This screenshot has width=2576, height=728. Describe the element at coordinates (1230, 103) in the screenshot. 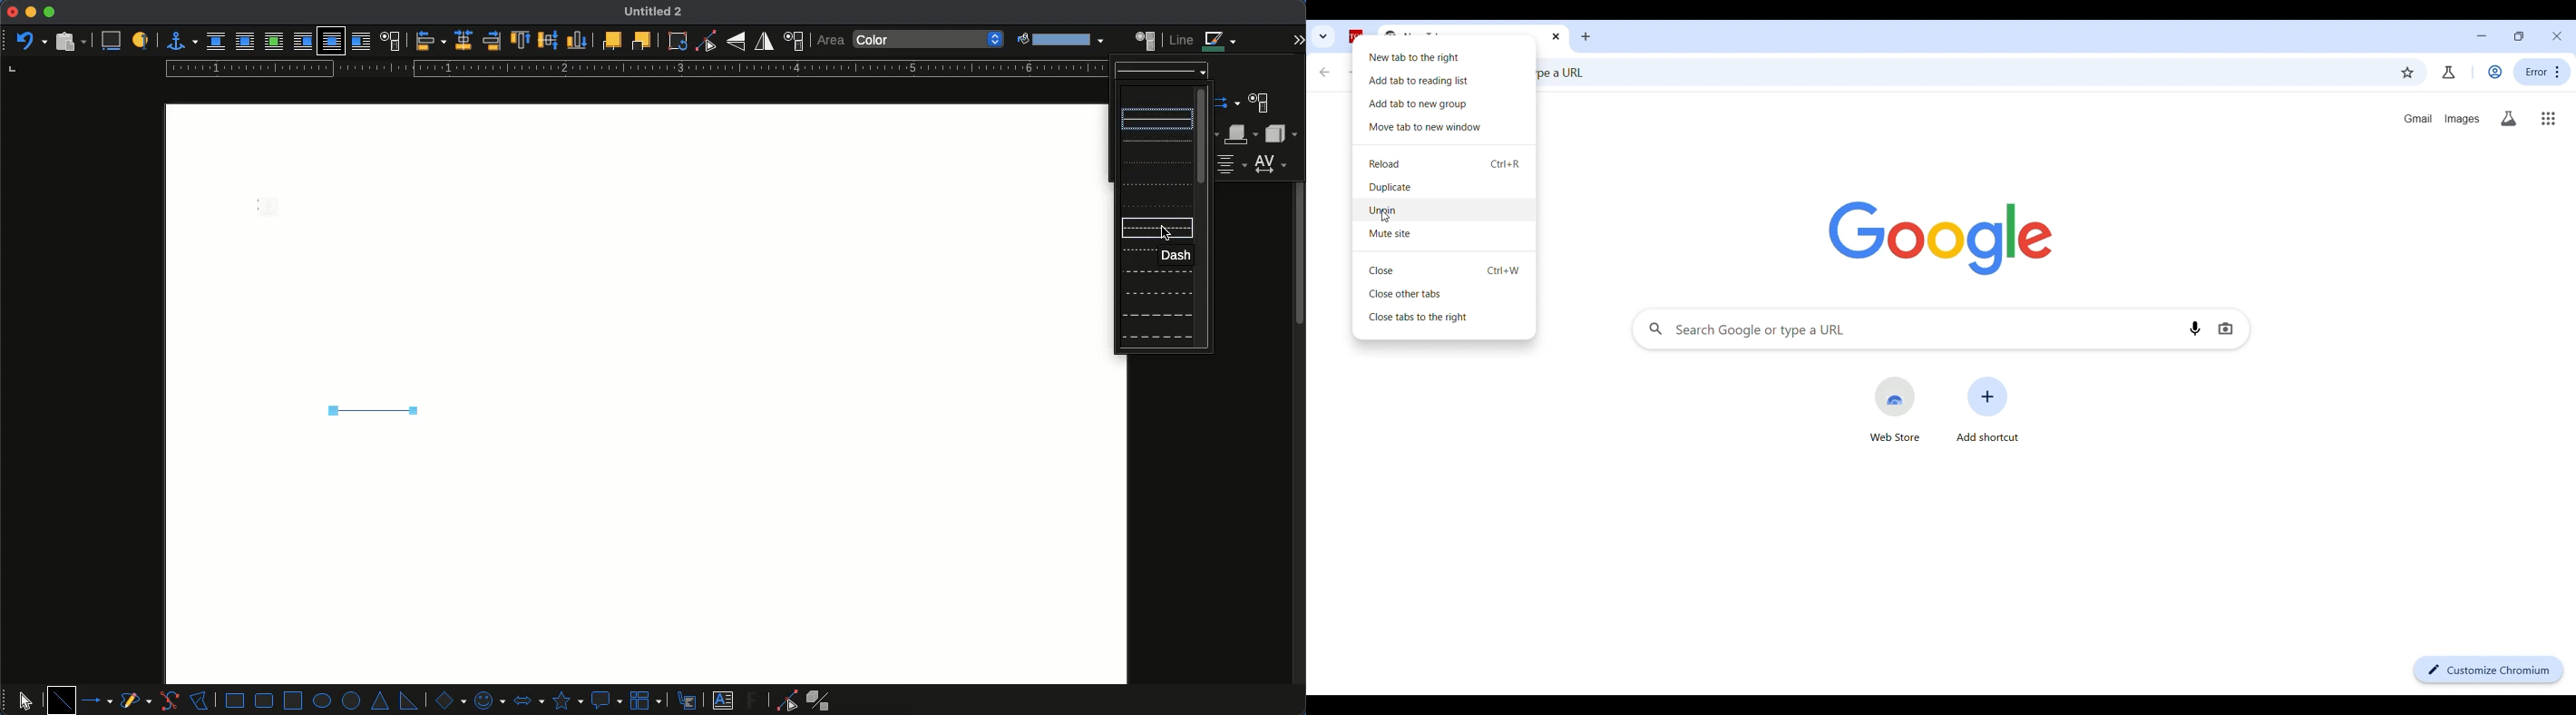

I see `start and end arrow heads` at that location.